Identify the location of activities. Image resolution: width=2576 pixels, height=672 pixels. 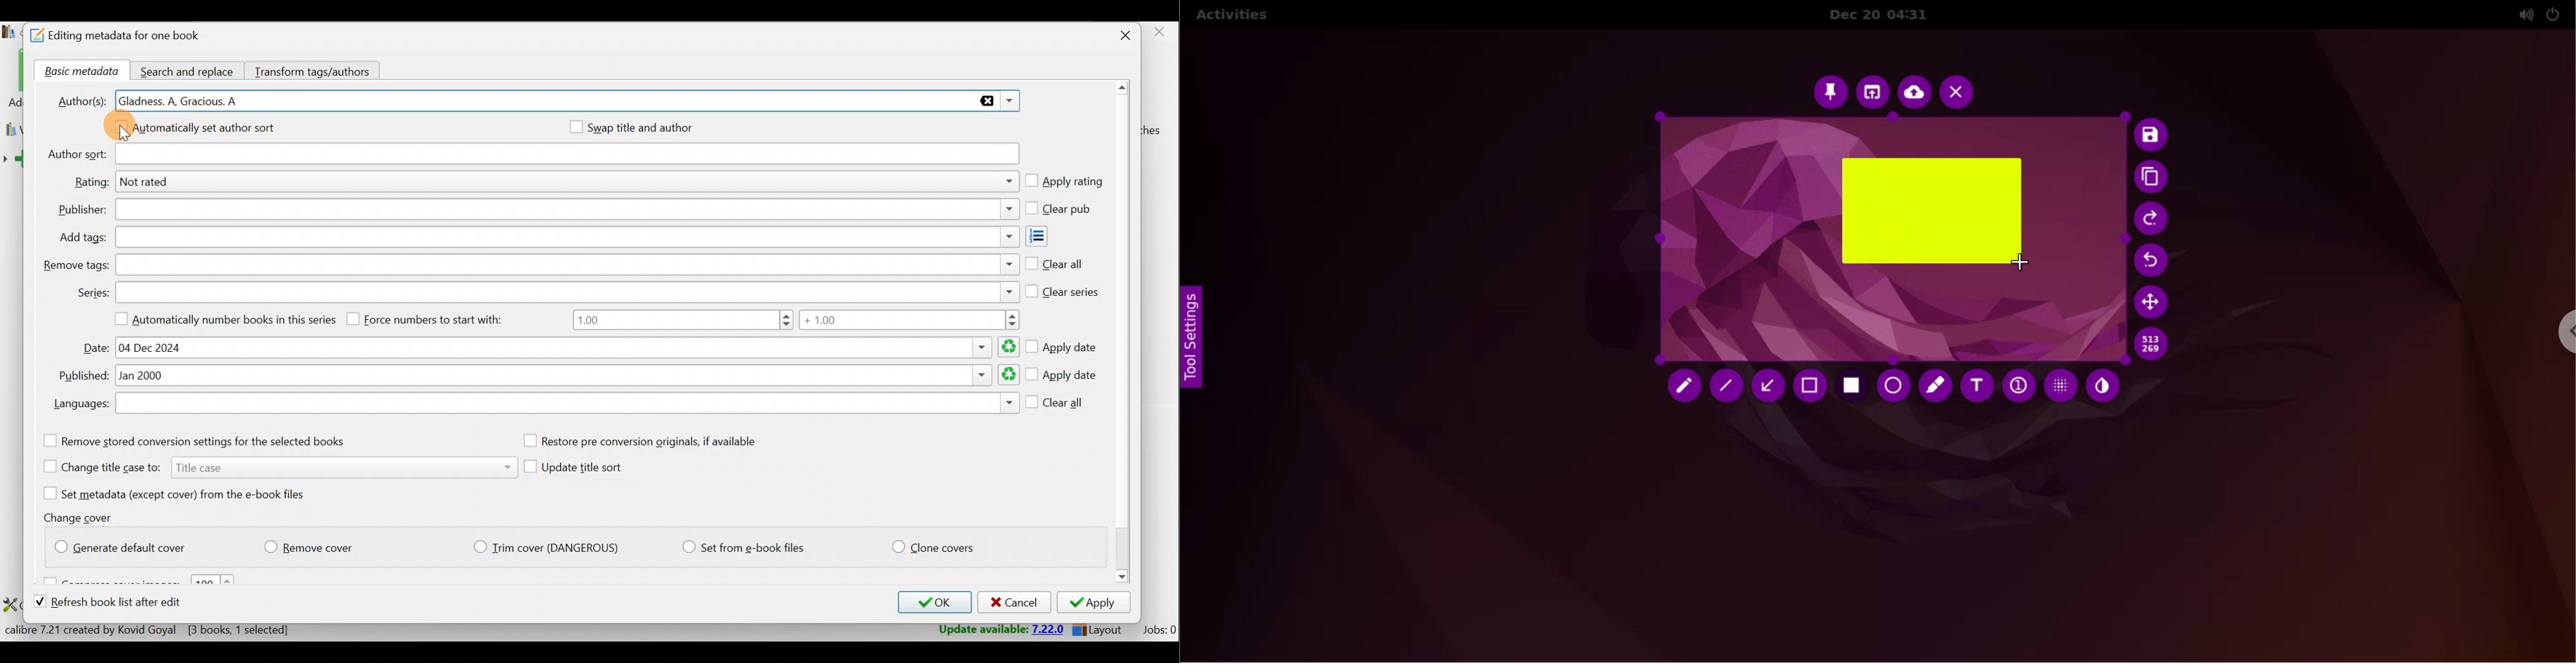
(1237, 15).